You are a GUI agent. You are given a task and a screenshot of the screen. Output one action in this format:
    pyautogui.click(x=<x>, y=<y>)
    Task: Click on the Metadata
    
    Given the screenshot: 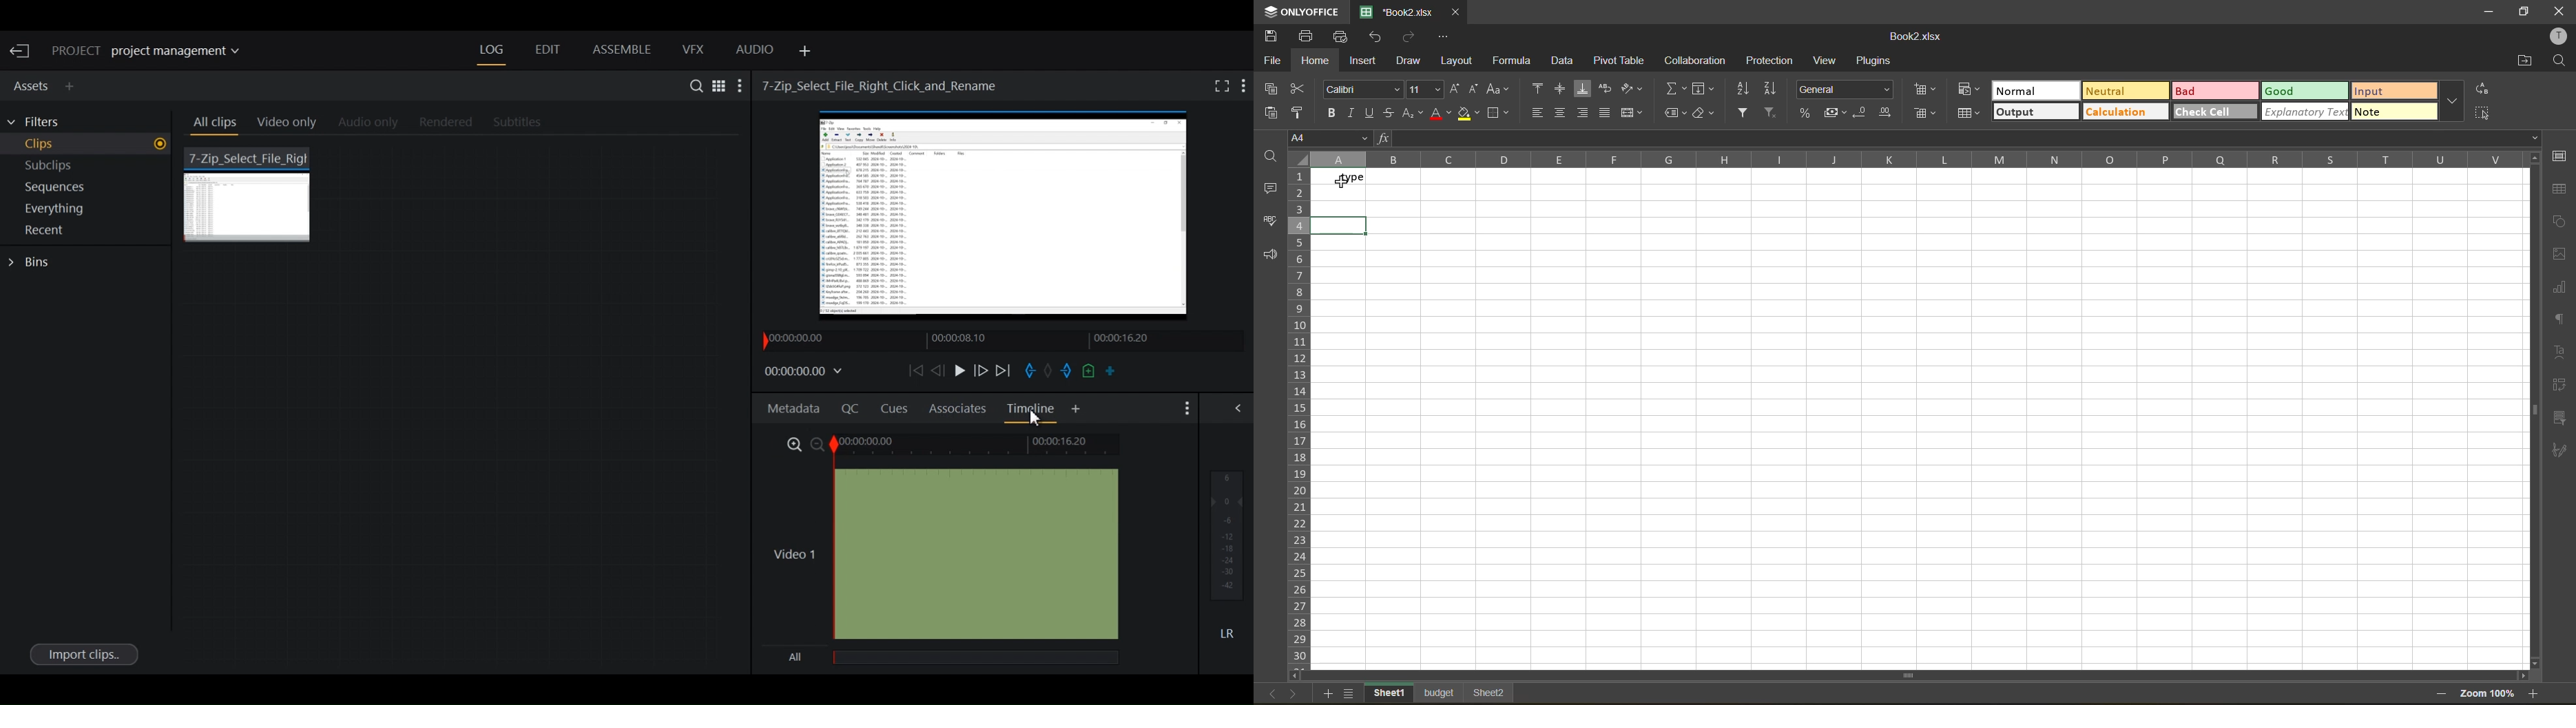 What is the action you would take?
    pyautogui.click(x=791, y=406)
    